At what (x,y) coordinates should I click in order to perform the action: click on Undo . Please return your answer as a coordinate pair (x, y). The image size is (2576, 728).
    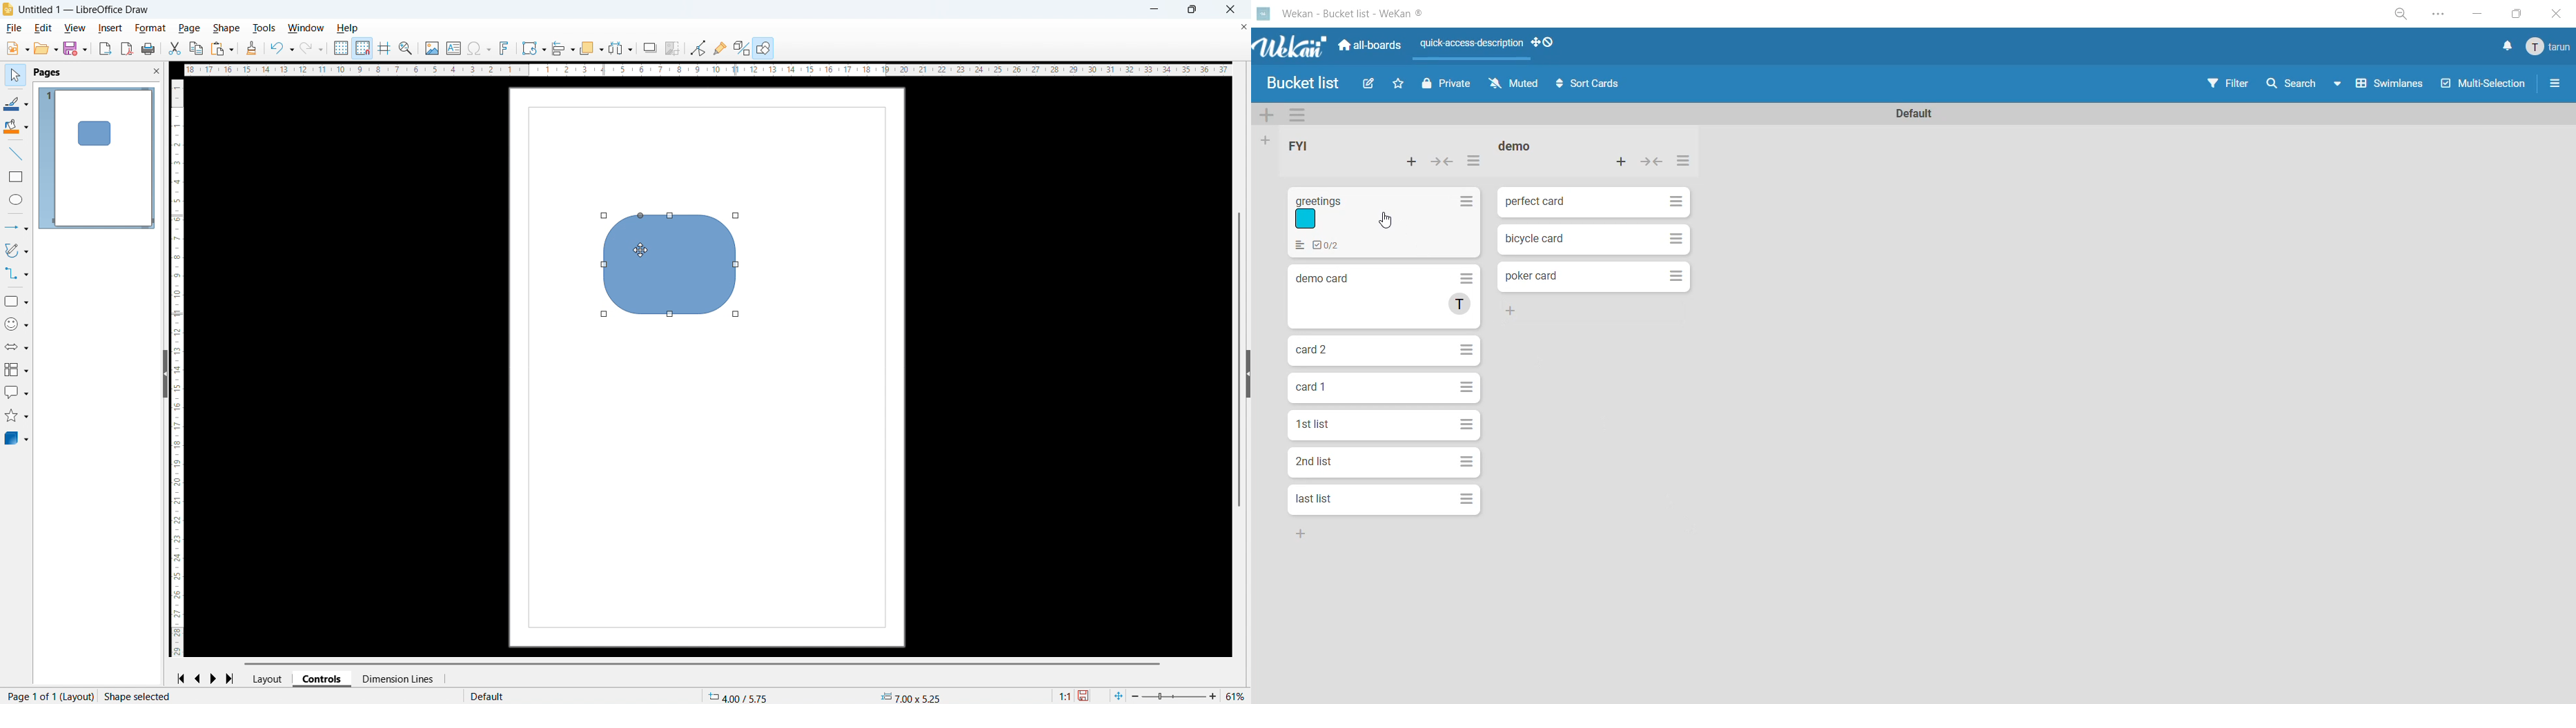
    Looking at the image, I should click on (282, 49).